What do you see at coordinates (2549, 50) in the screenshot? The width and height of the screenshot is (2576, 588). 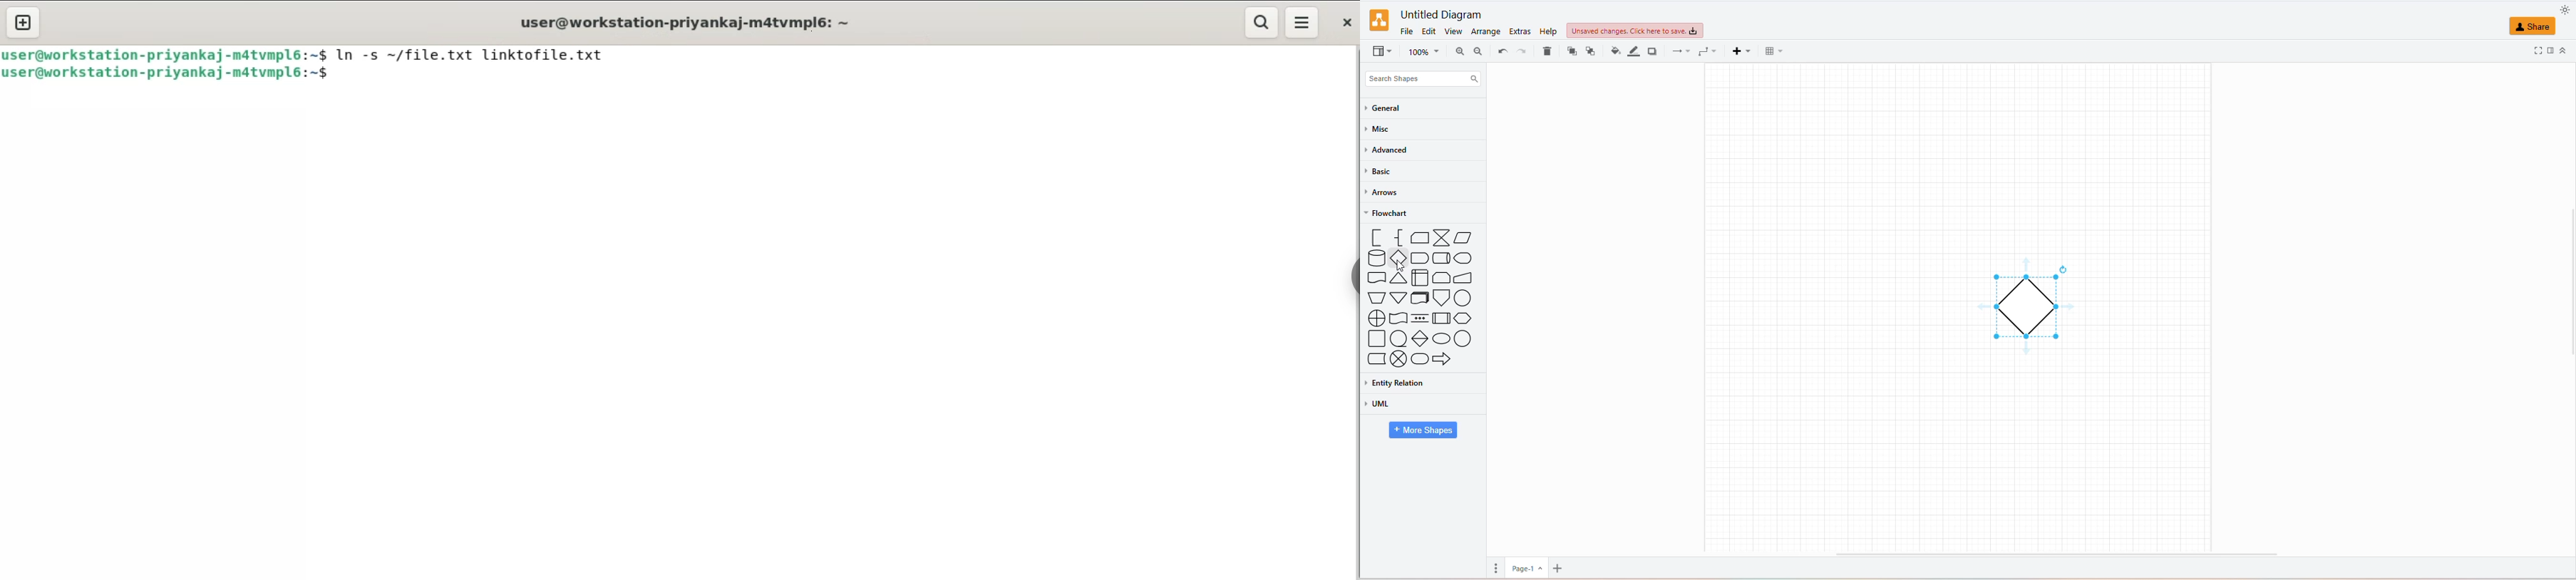 I see `FORMAT` at bounding box center [2549, 50].